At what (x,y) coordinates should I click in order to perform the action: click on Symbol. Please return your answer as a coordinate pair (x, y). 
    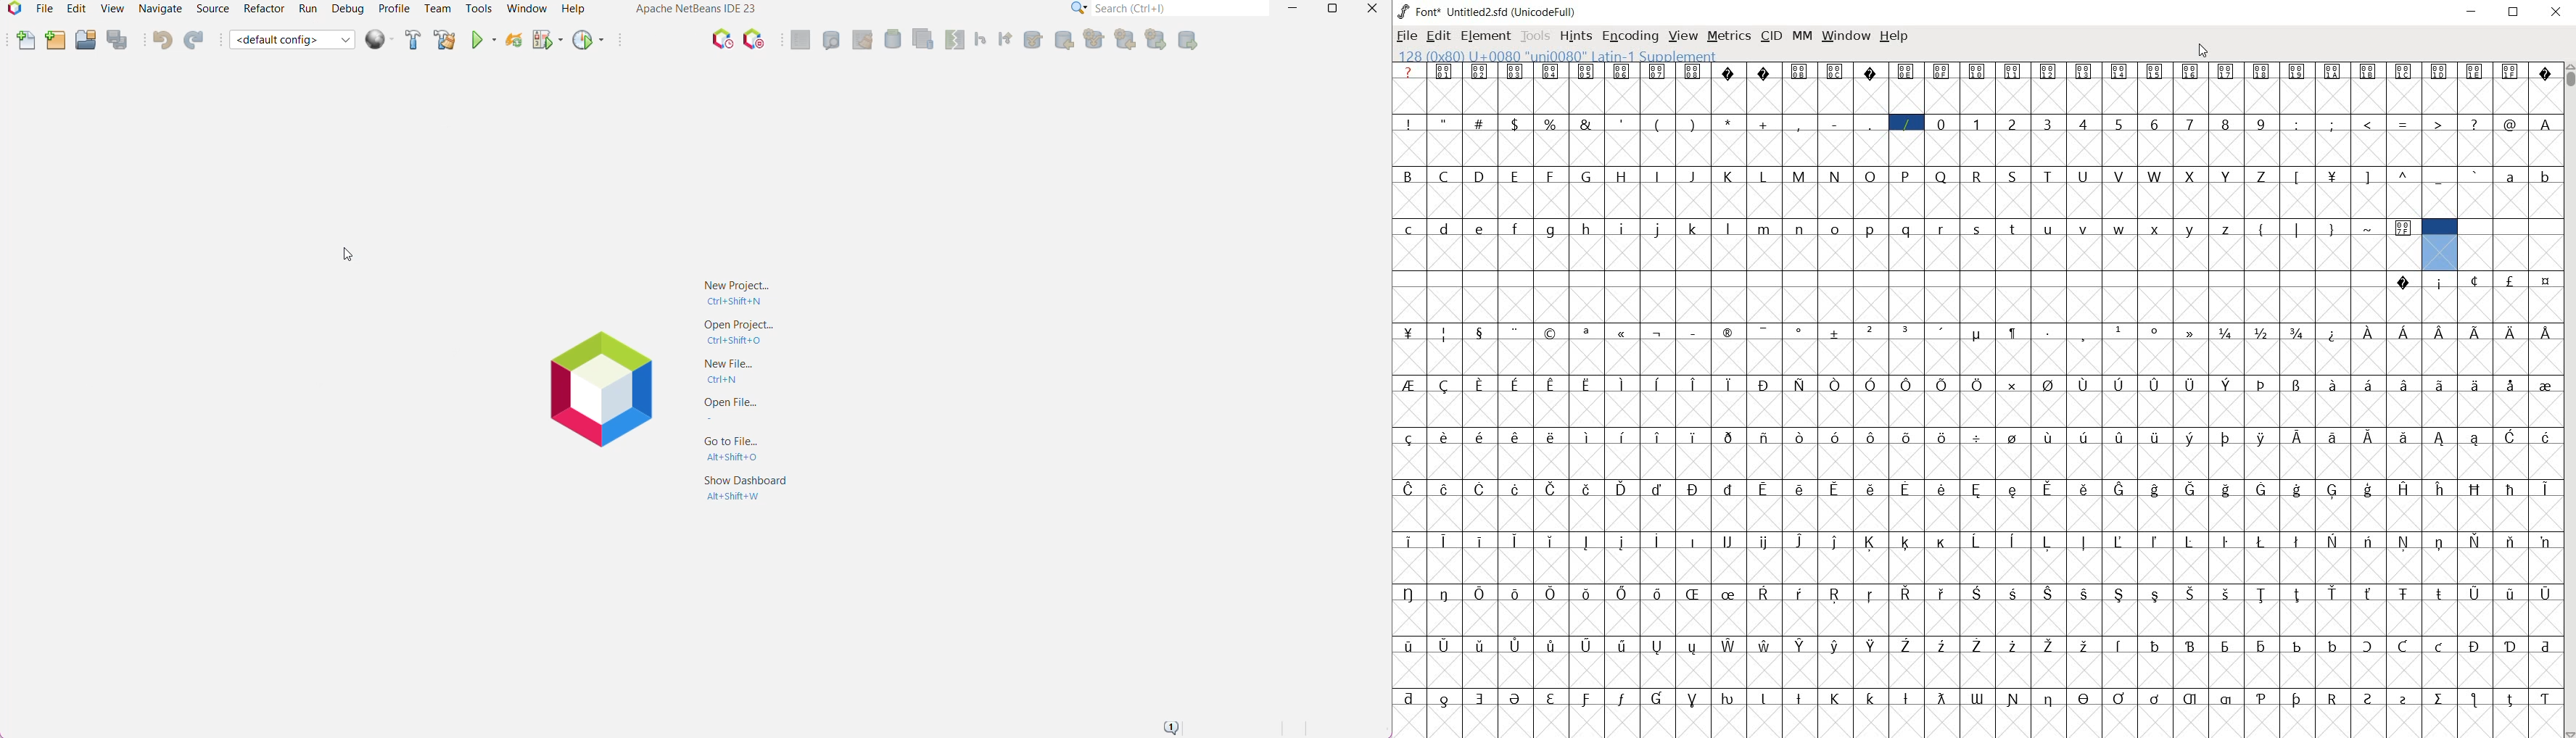
    Looking at the image, I should click on (1660, 488).